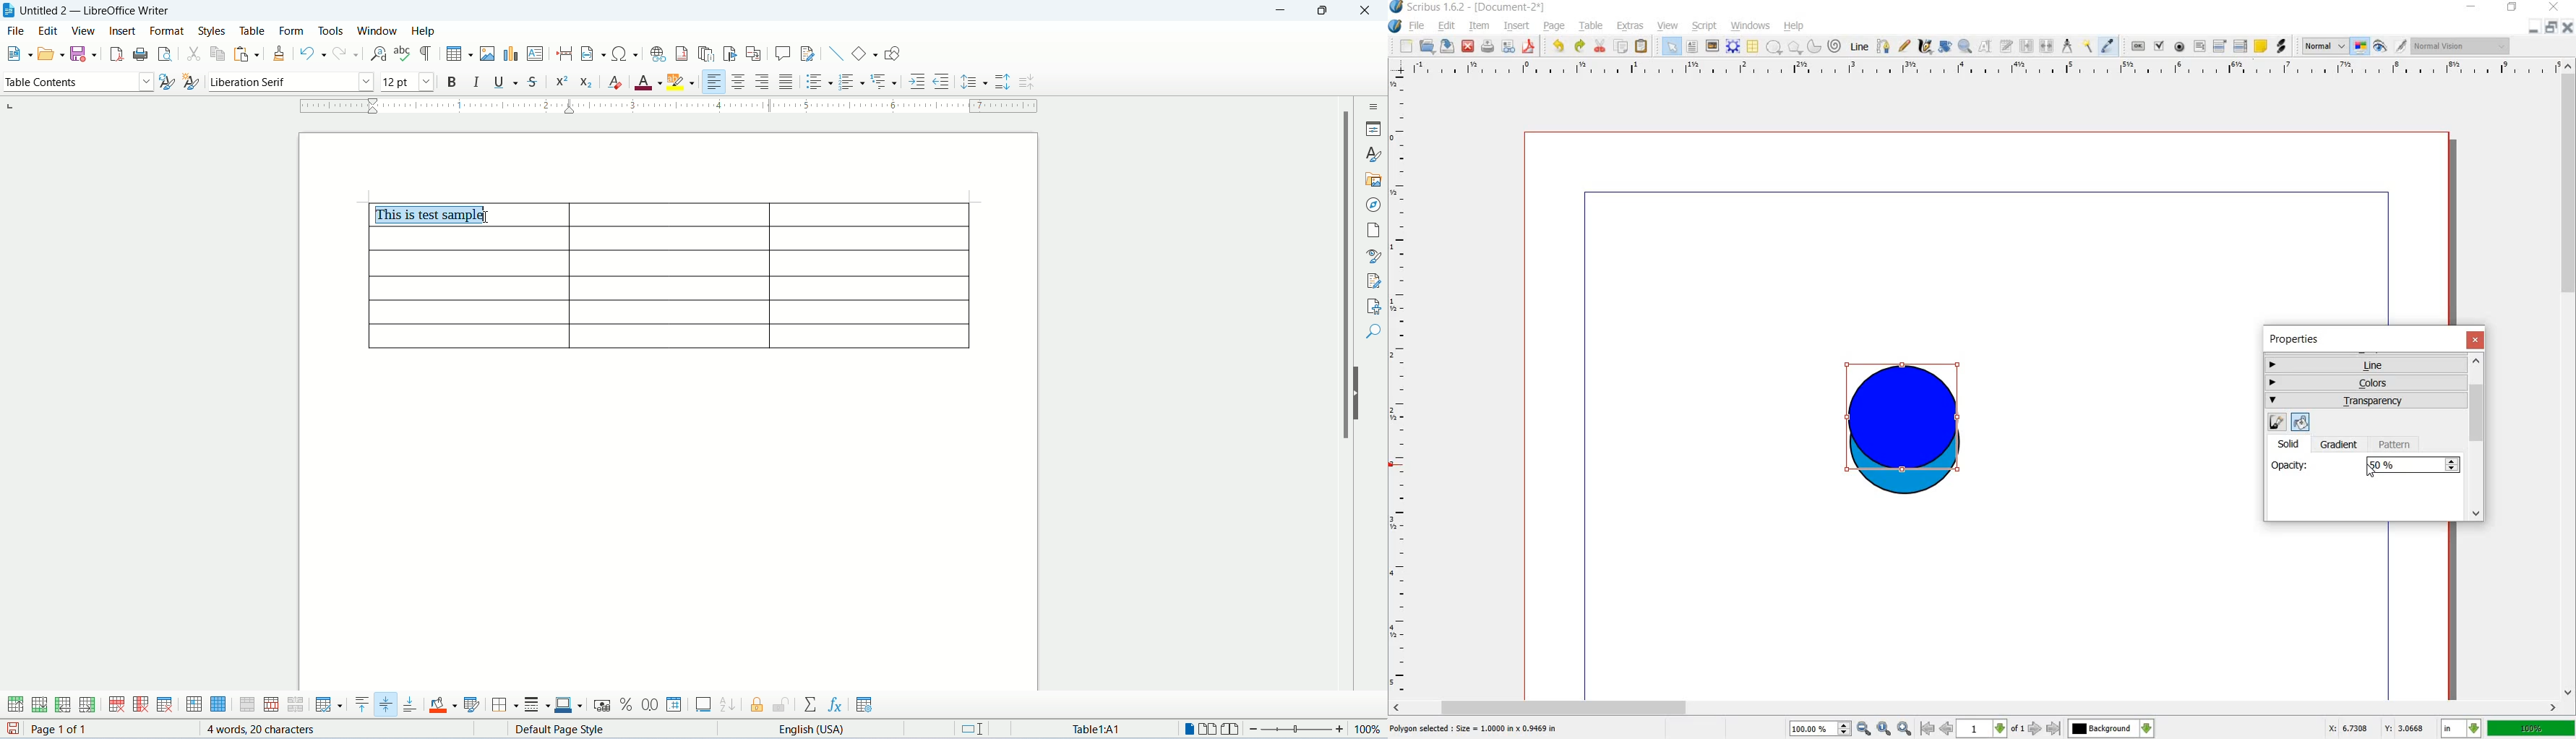  I want to click on preflight verifier, so click(1509, 47).